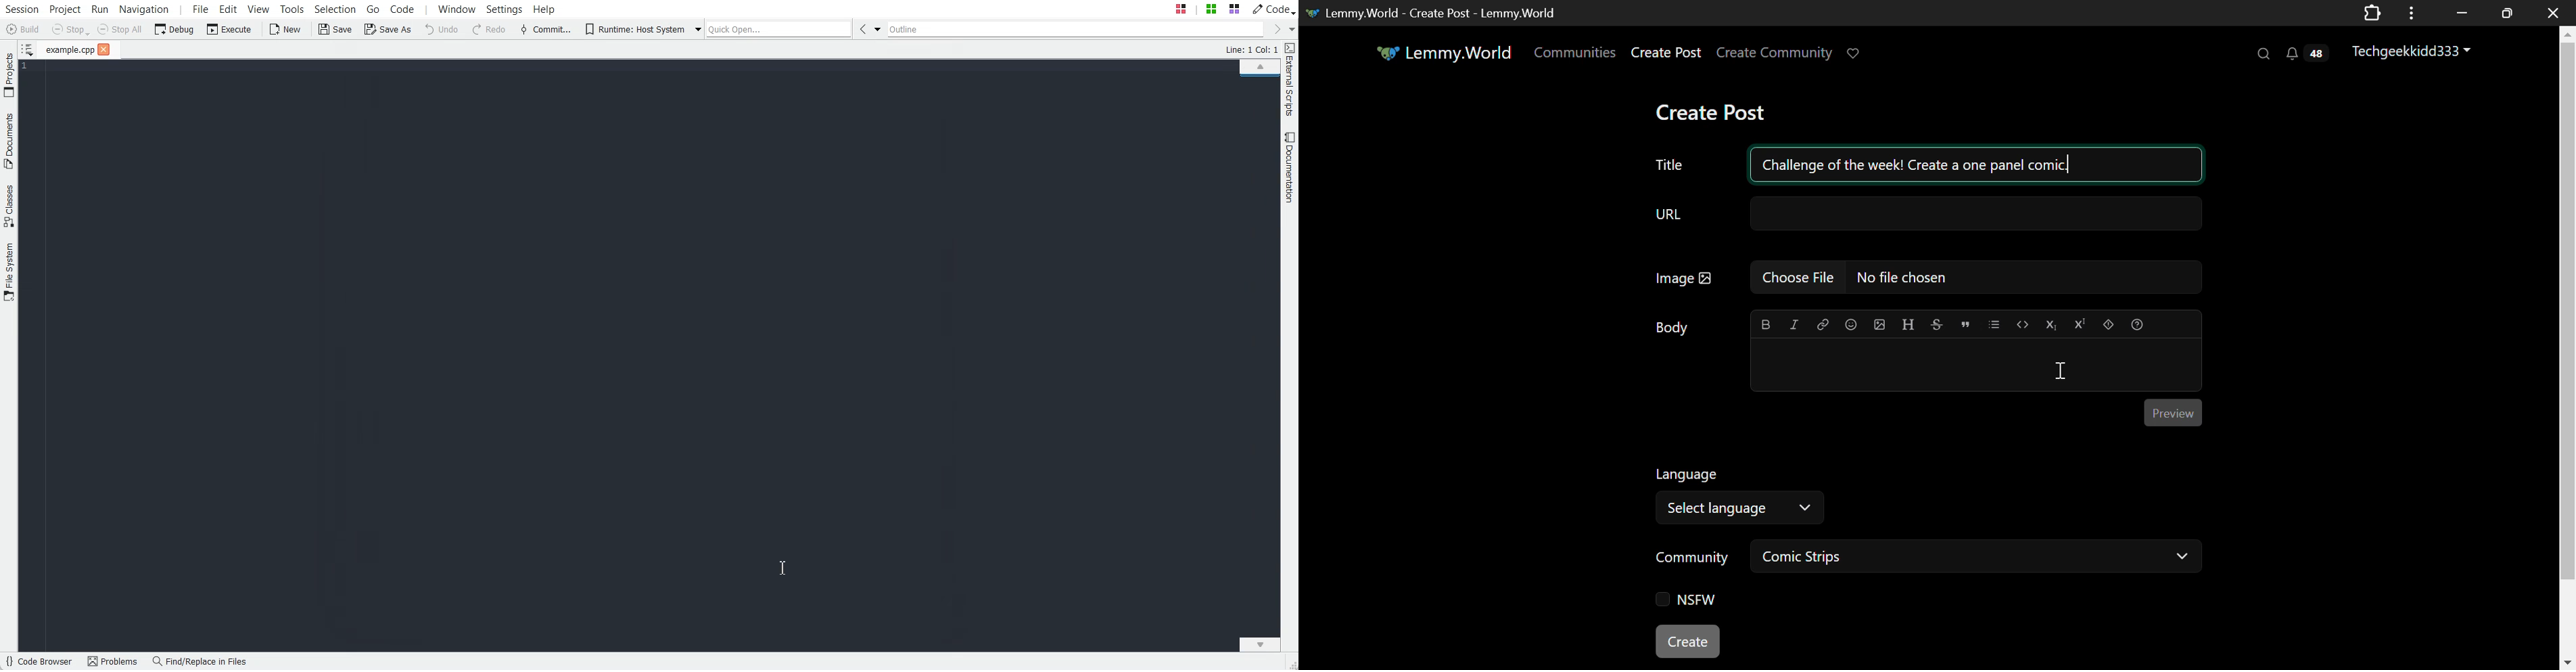 The image size is (2576, 672). Describe the element at coordinates (1937, 325) in the screenshot. I see `strikethrough` at that location.